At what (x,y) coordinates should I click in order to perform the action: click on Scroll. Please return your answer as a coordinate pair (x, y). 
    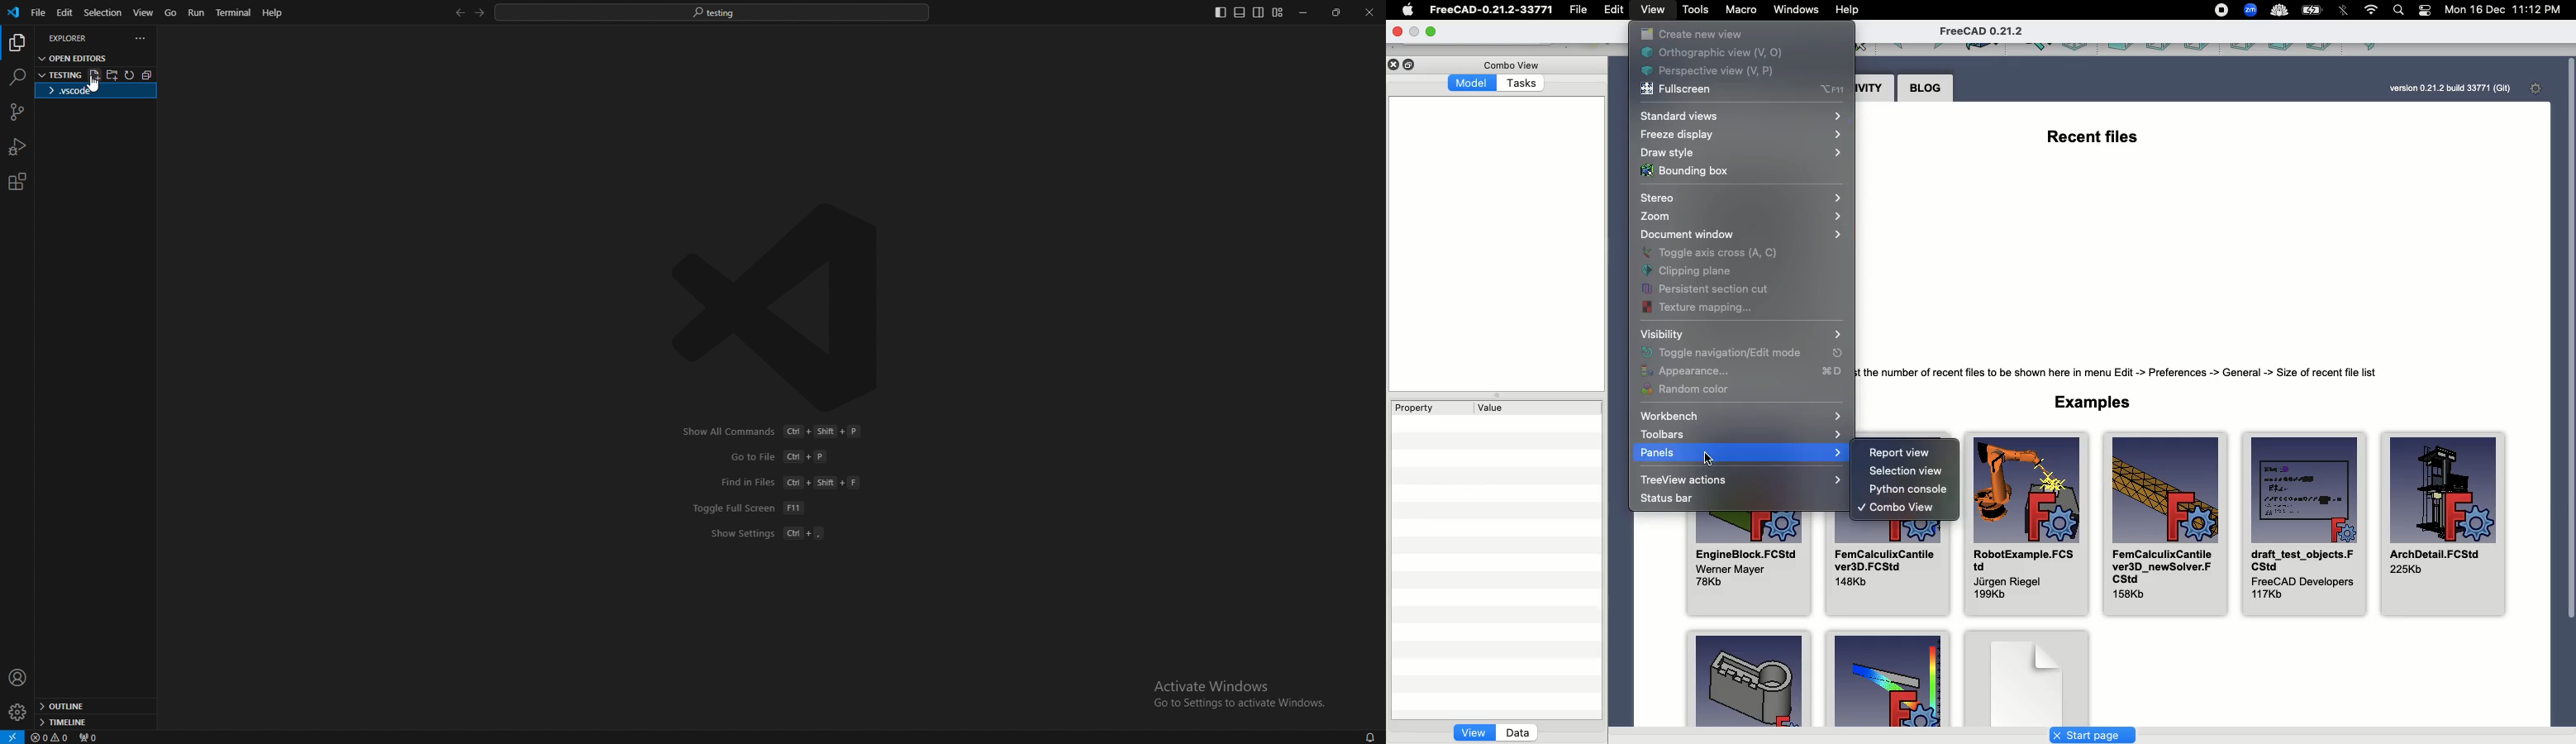
    Looking at the image, I should click on (2569, 389).